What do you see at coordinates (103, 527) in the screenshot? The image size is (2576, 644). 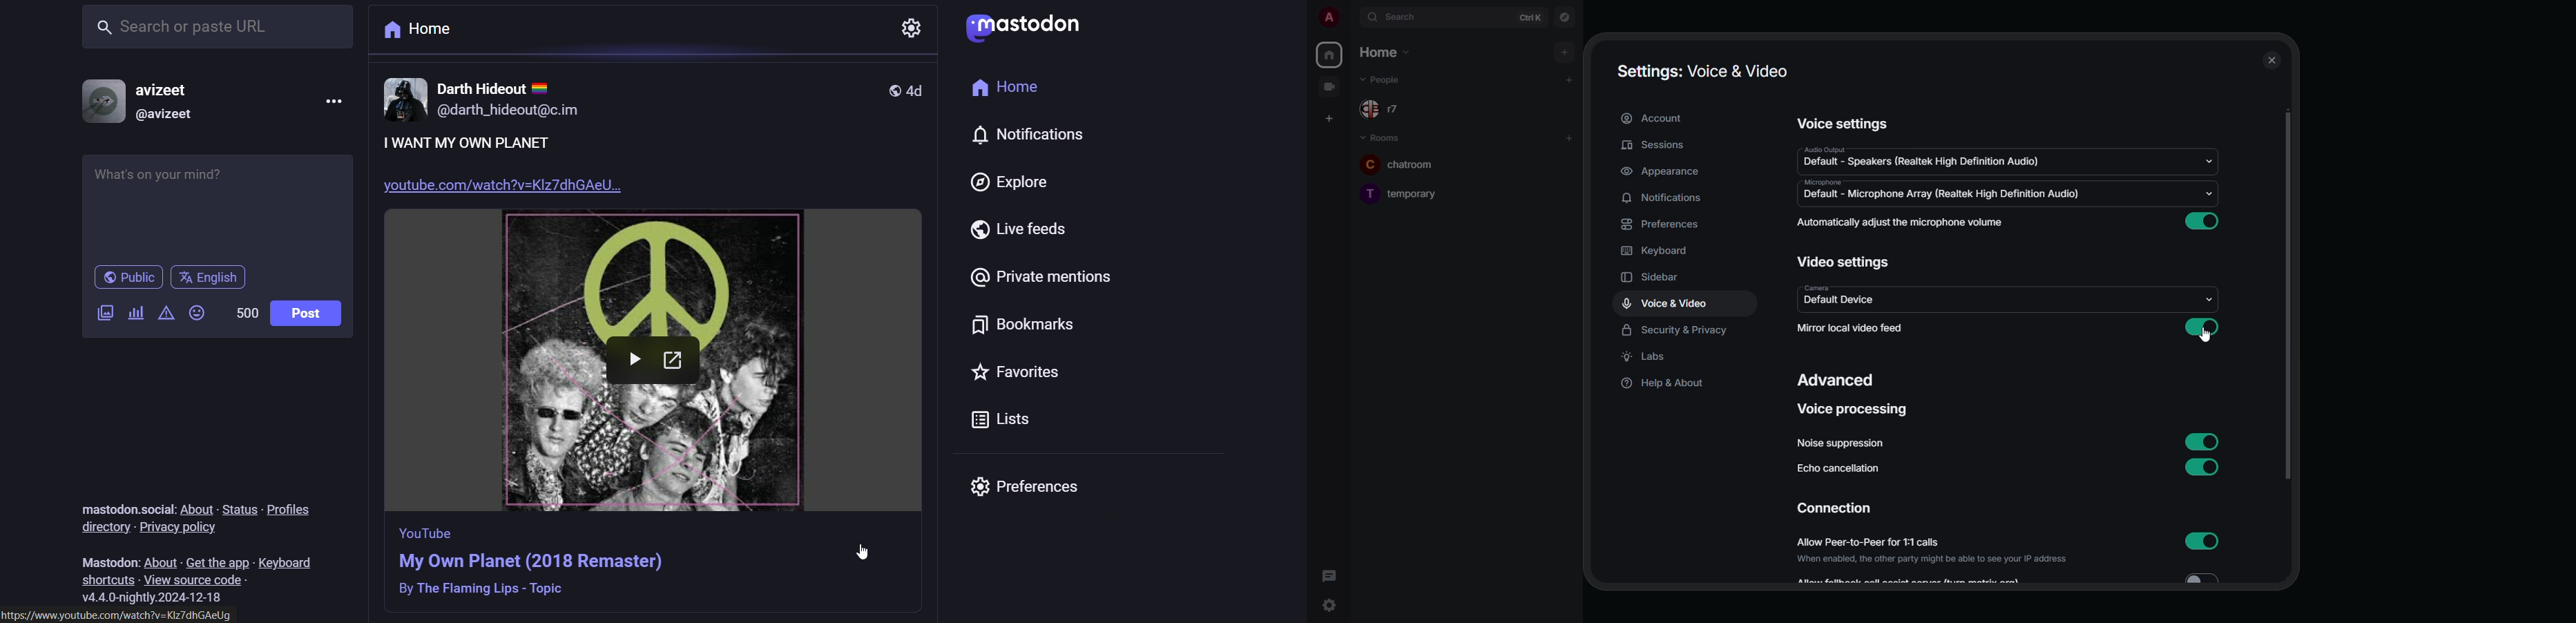 I see `directory` at bounding box center [103, 527].